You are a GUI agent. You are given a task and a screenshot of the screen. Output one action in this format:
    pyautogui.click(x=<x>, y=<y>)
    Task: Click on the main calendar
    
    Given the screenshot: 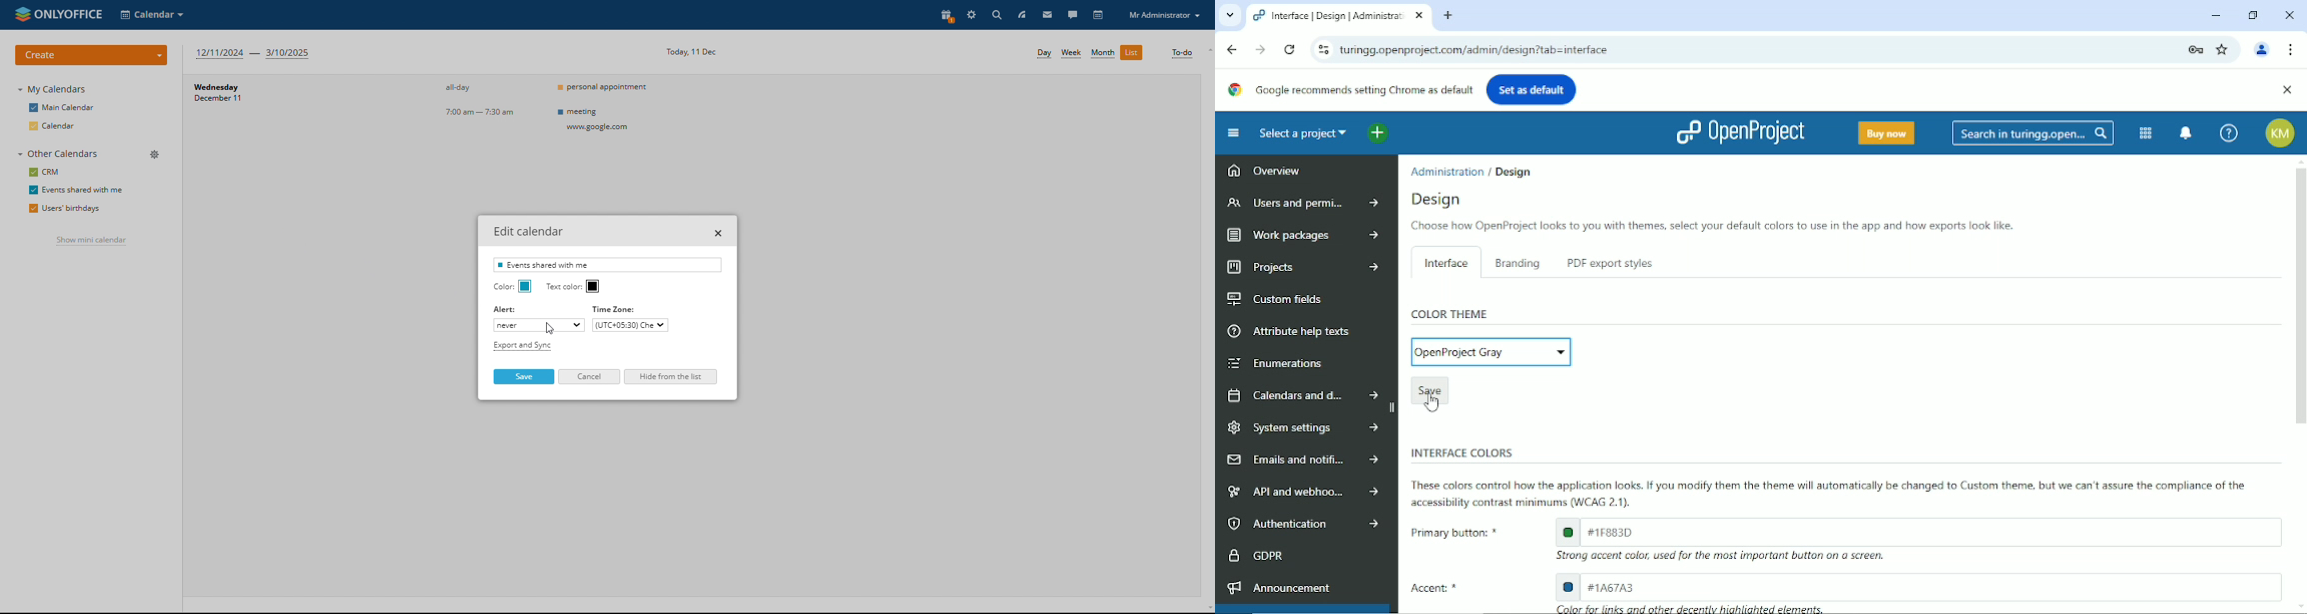 What is the action you would take?
    pyautogui.click(x=61, y=108)
    